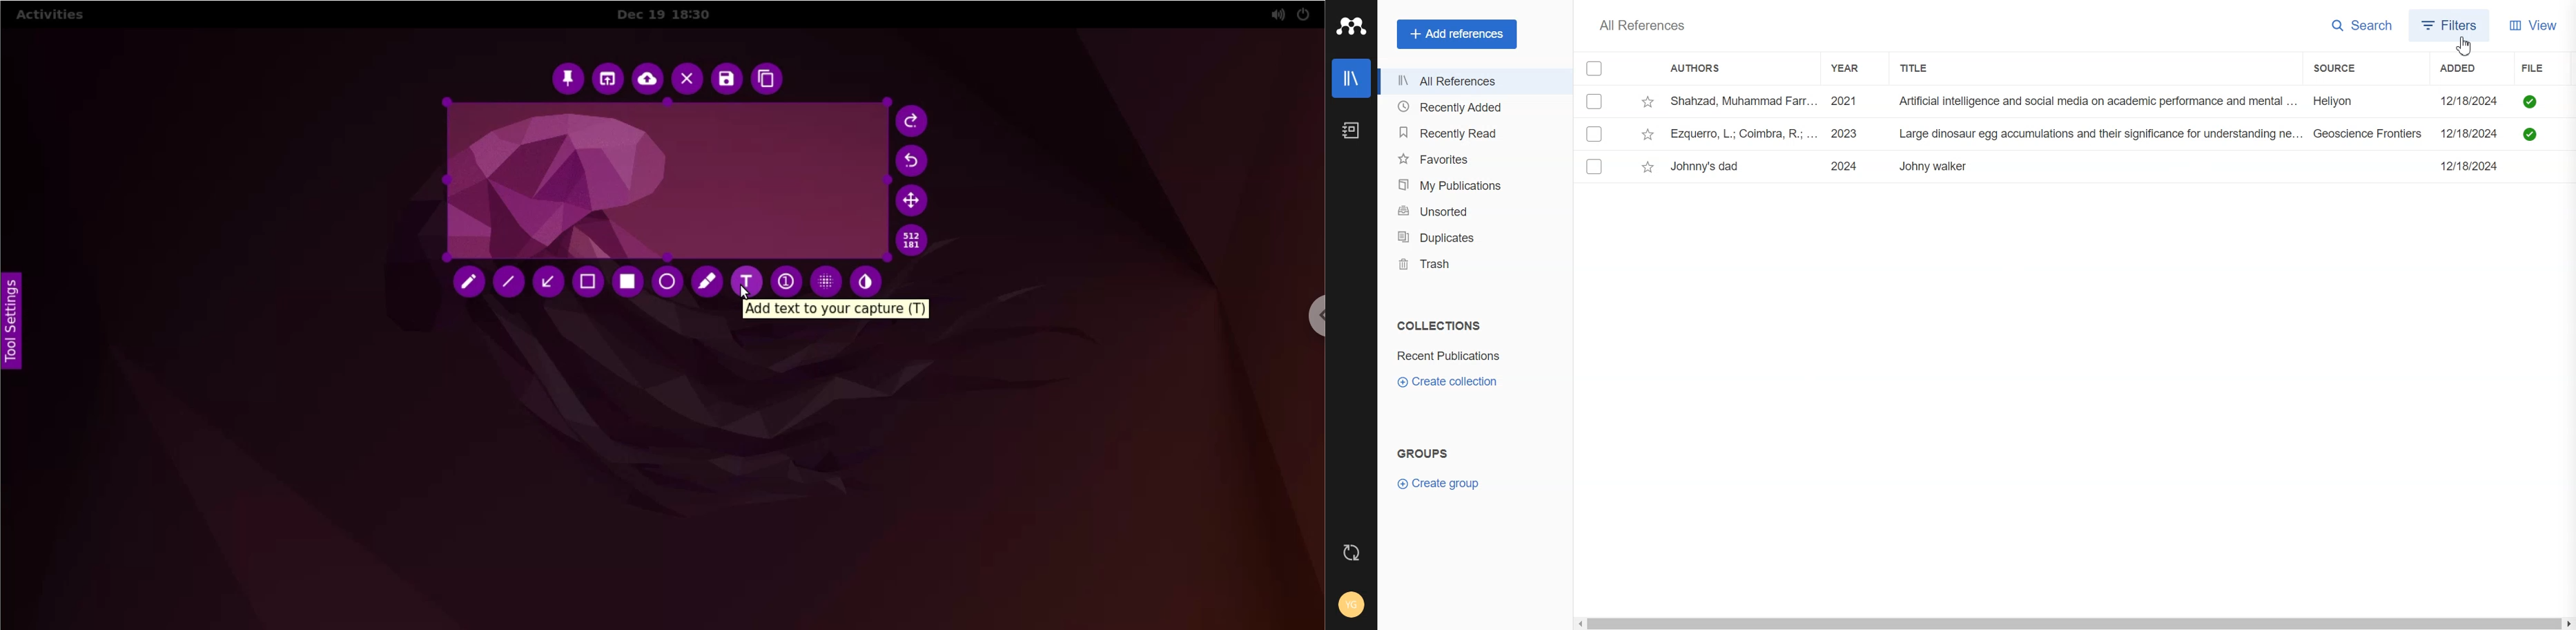 This screenshot has height=644, width=2576. What do you see at coordinates (1851, 68) in the screenshot?
I see `Year` at bounding box center [1851, 68].